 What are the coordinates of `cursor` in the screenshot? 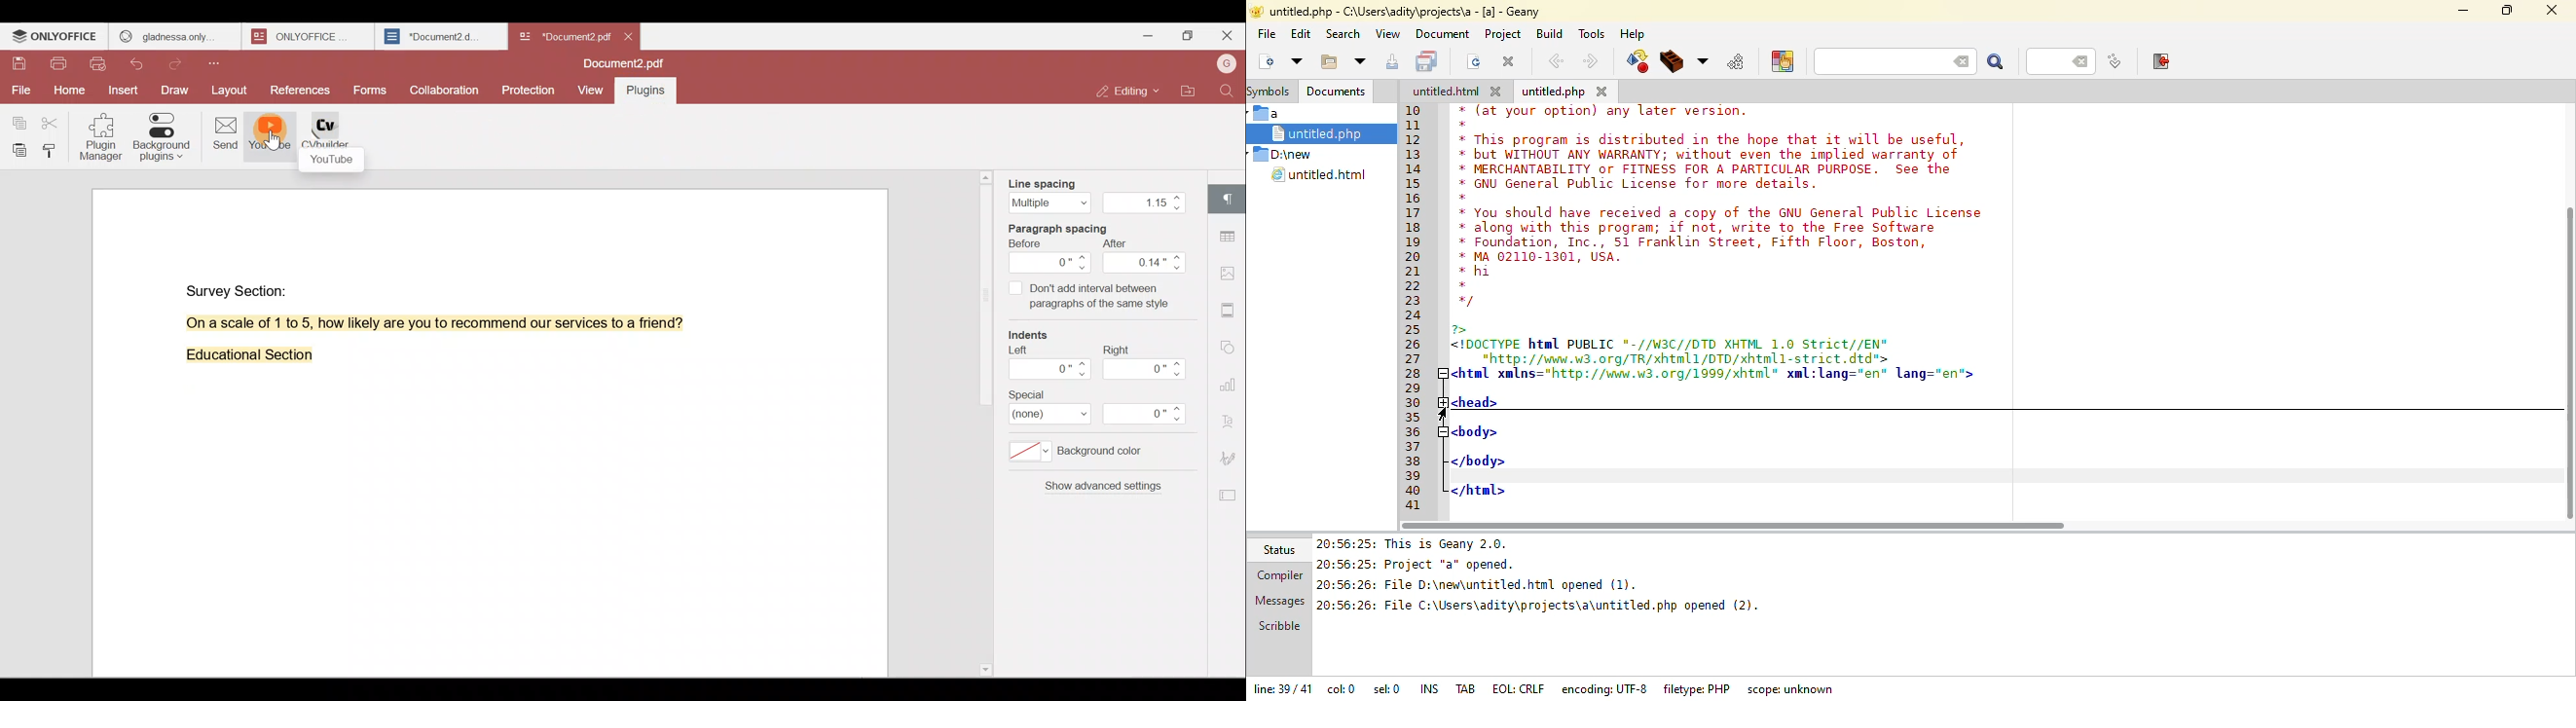 It's located at (1445, 414).